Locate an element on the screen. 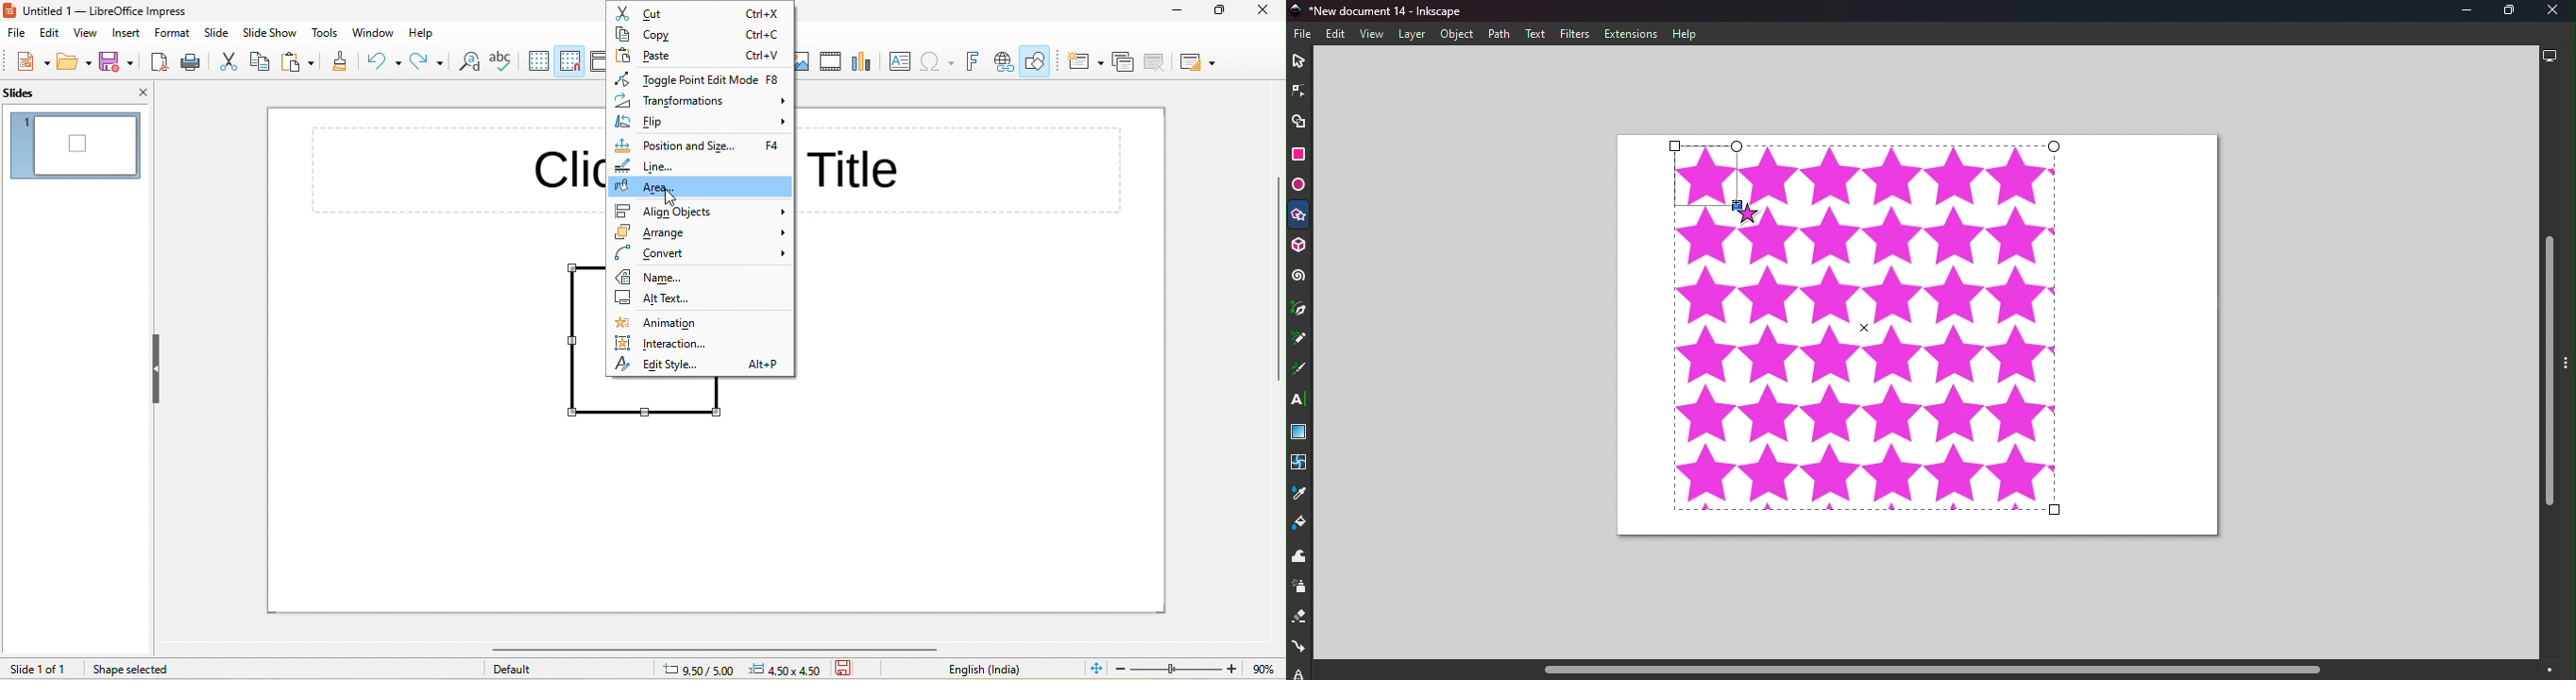  cursor is located at coordinates (670, 198).